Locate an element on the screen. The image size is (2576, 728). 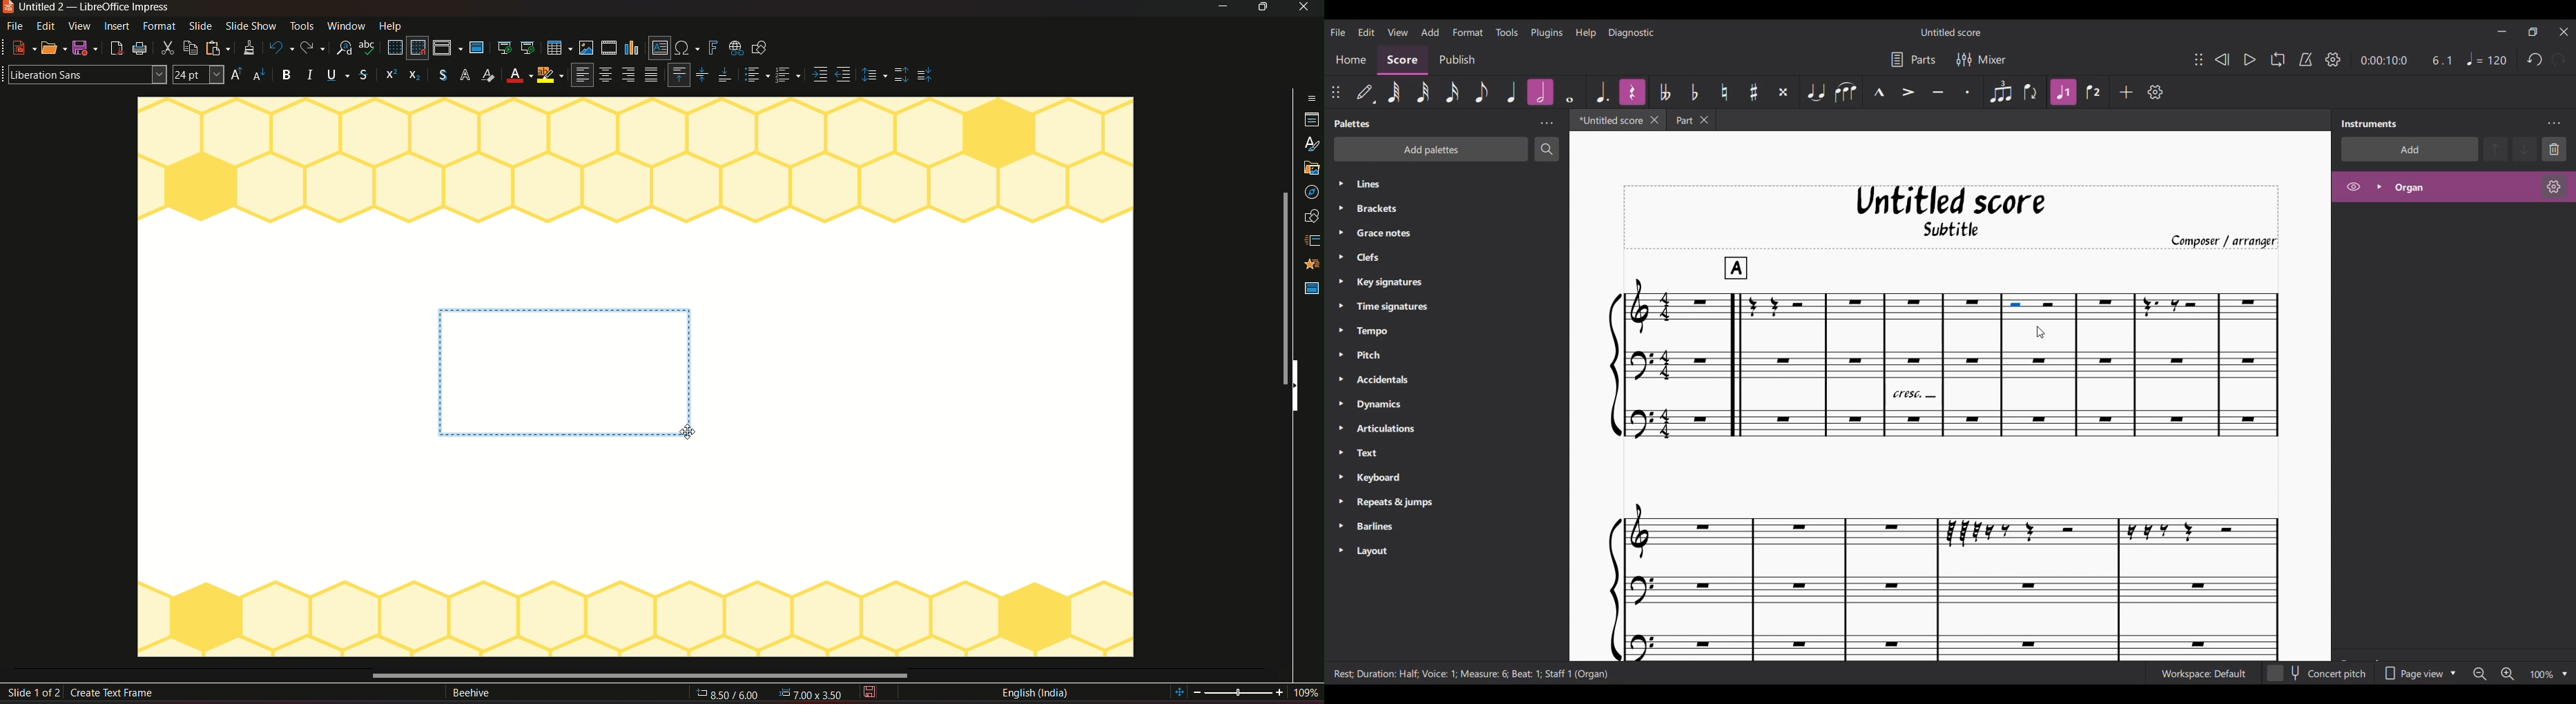
align left is located at coordinates (581, 75).